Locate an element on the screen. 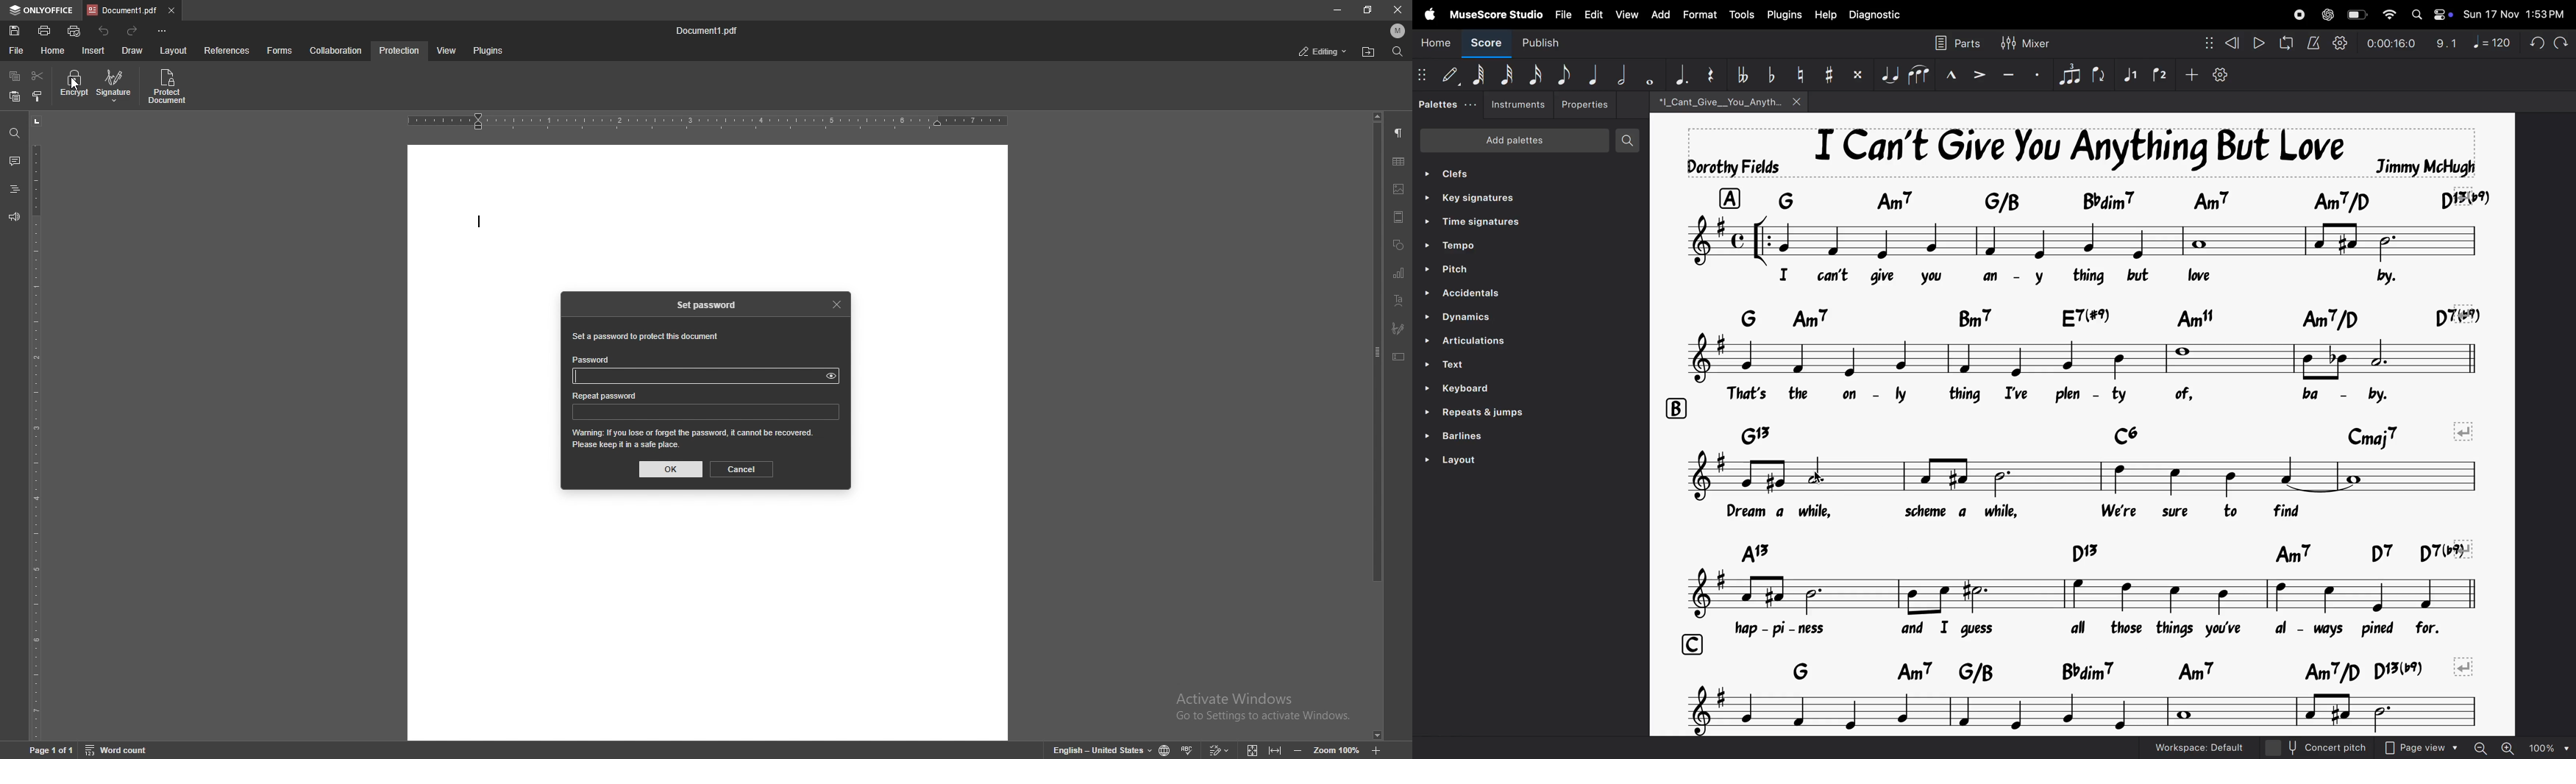 The width and height of the screenshot is (2576, 784). Score is located at coordinates (1483, 46).